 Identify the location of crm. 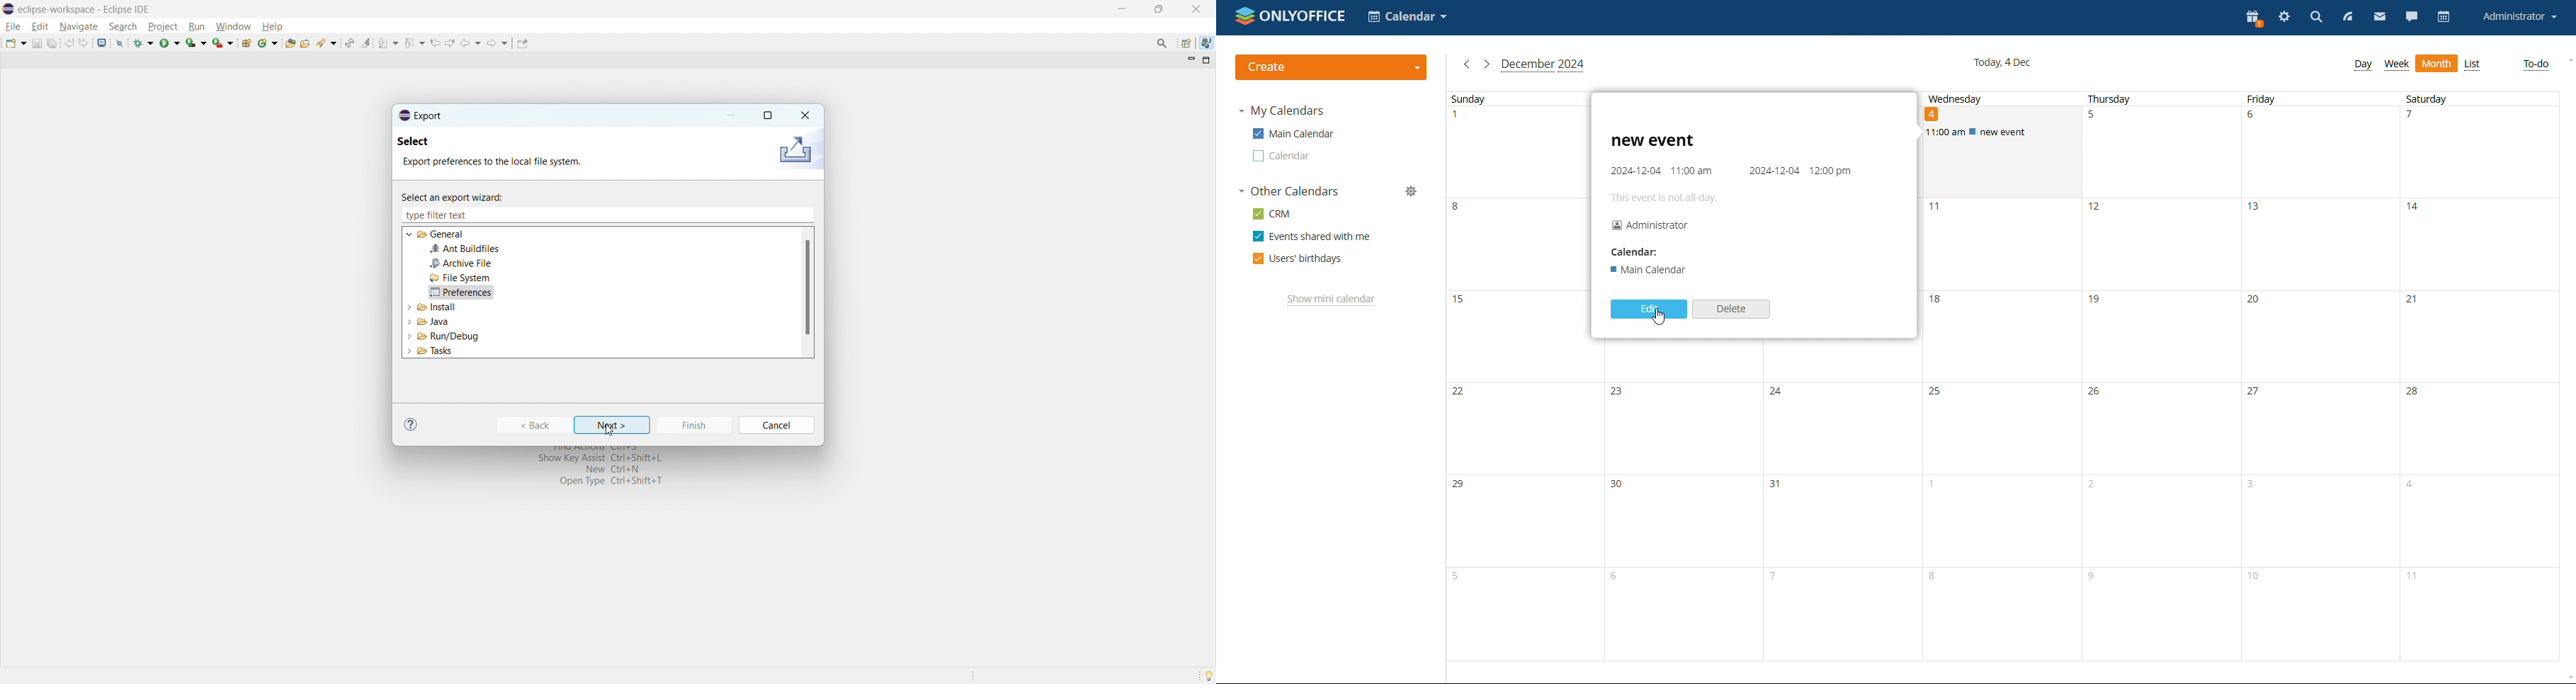
(1272, 213).